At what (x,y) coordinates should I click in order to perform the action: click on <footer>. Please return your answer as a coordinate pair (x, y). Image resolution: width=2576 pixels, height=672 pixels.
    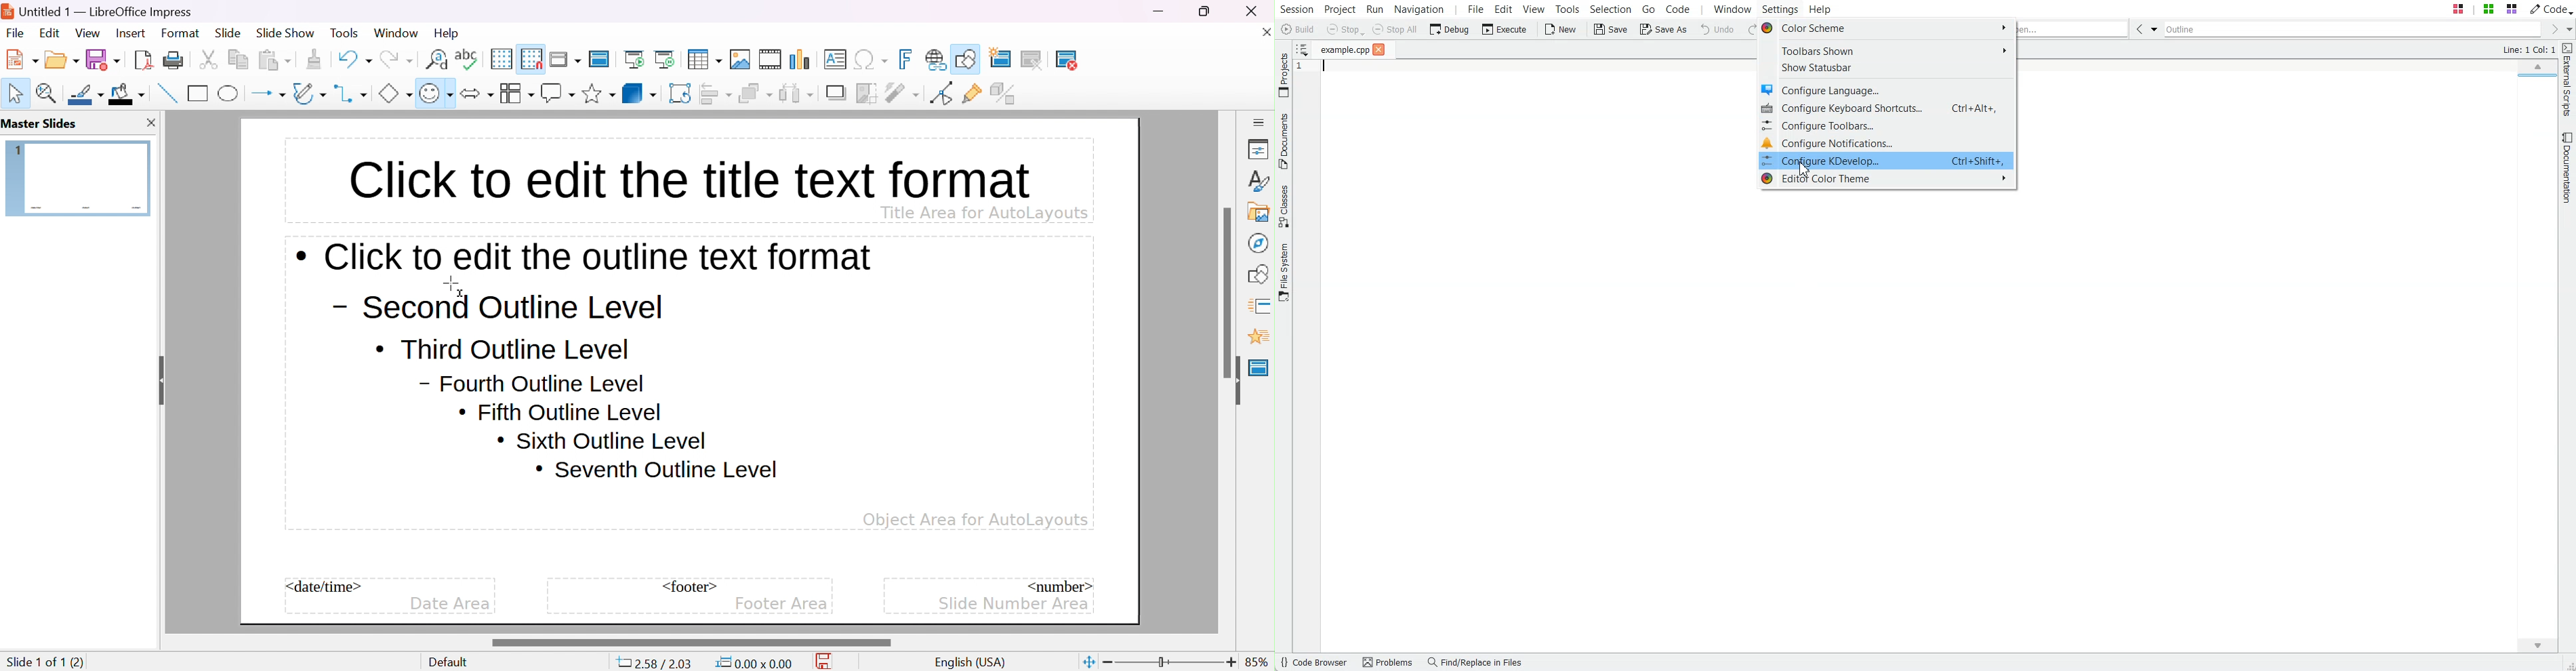
    Looking at the image, I should click on (690, 586).